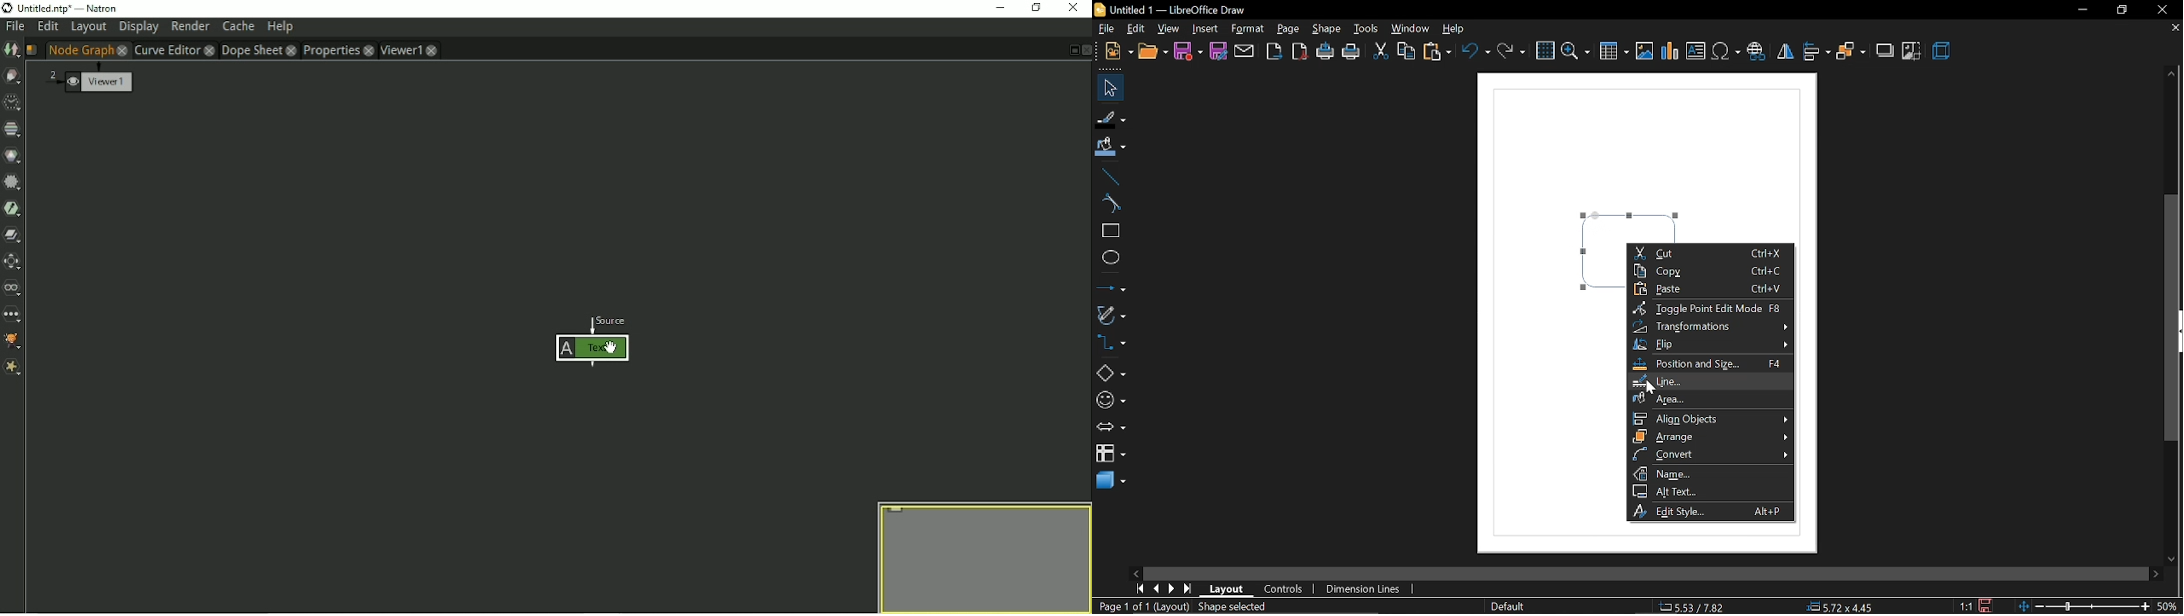  Describe the element at coordinates (1711, 473) in the screenshot. I see `name` at that location.